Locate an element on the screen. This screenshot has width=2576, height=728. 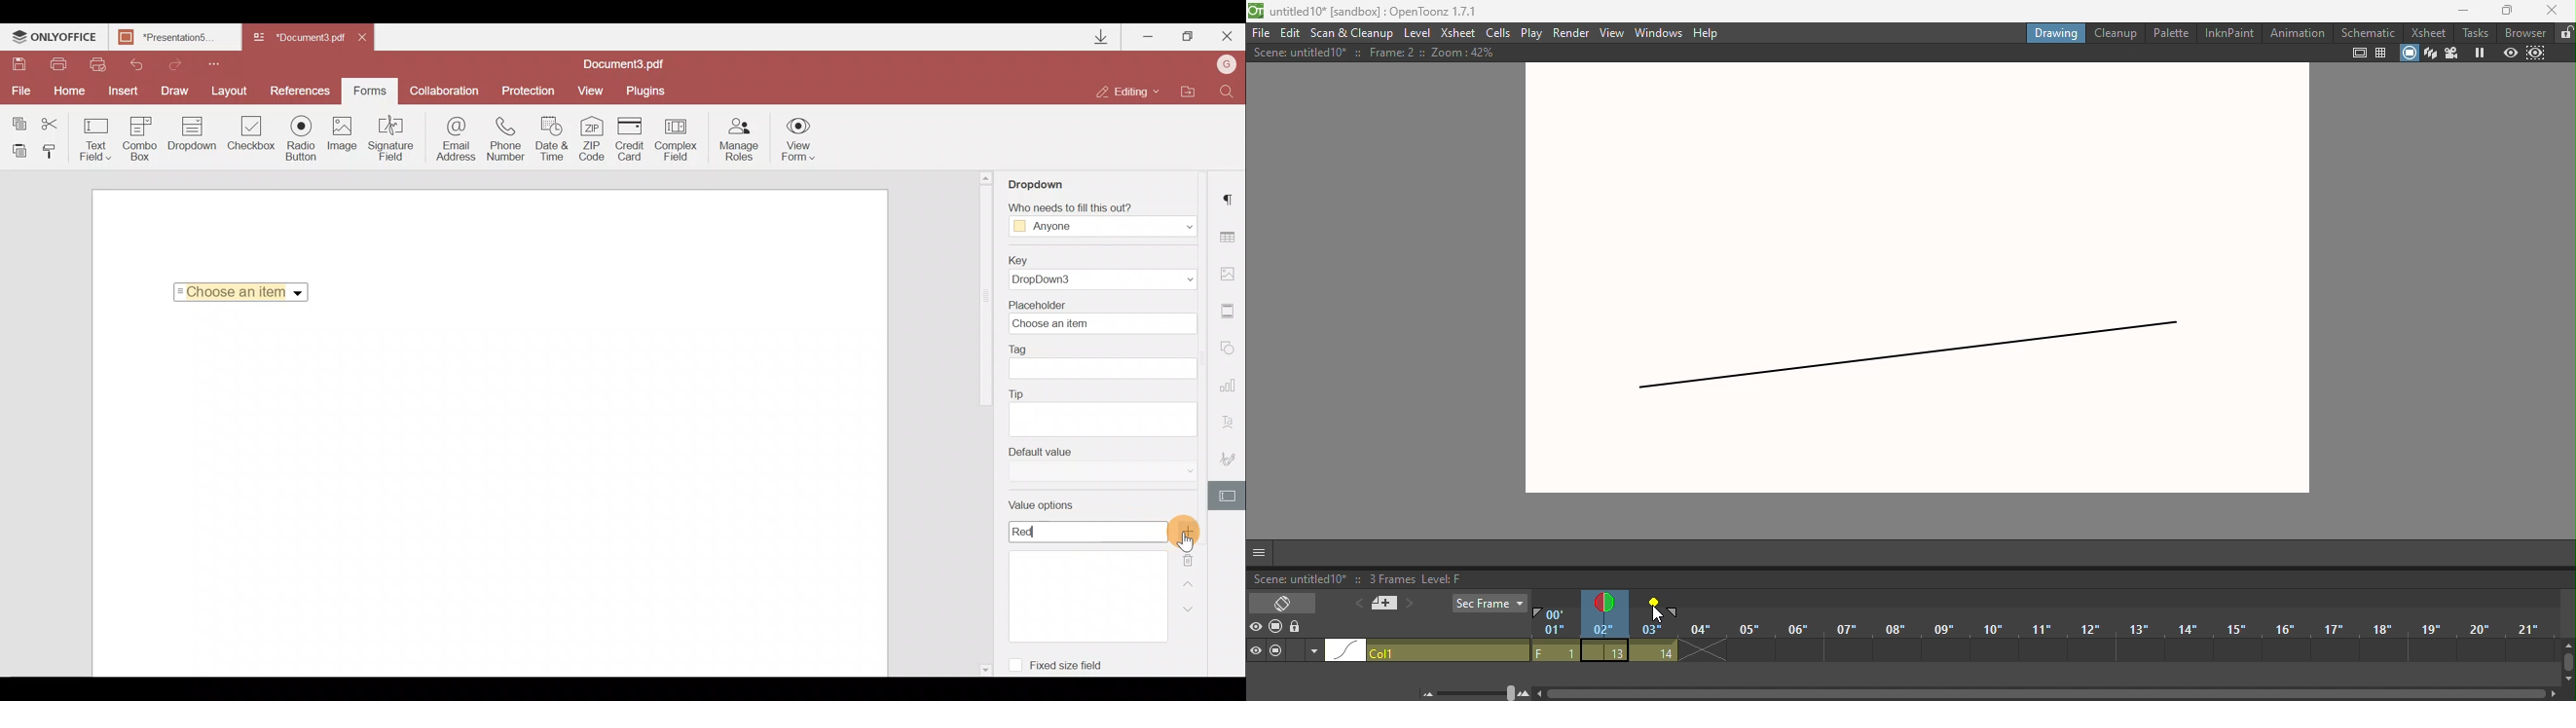
Fixed size field is located at coordinates (1074, 667).